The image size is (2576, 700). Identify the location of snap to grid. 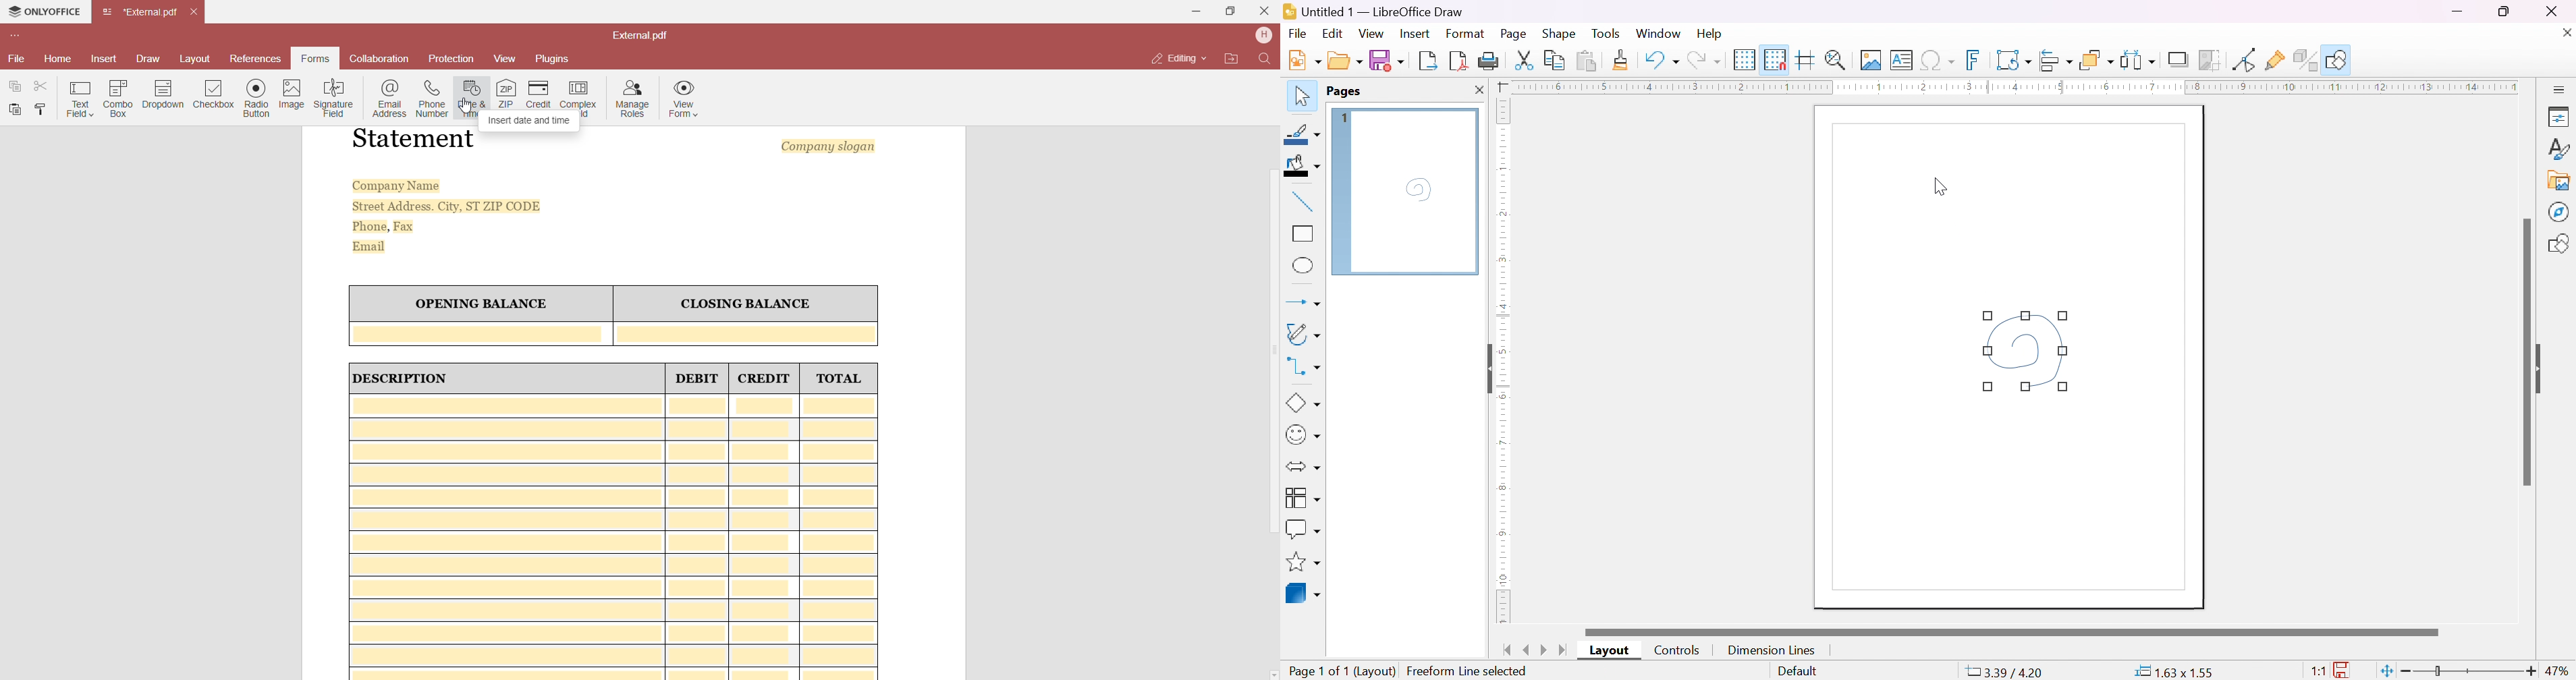
(1774, 59).